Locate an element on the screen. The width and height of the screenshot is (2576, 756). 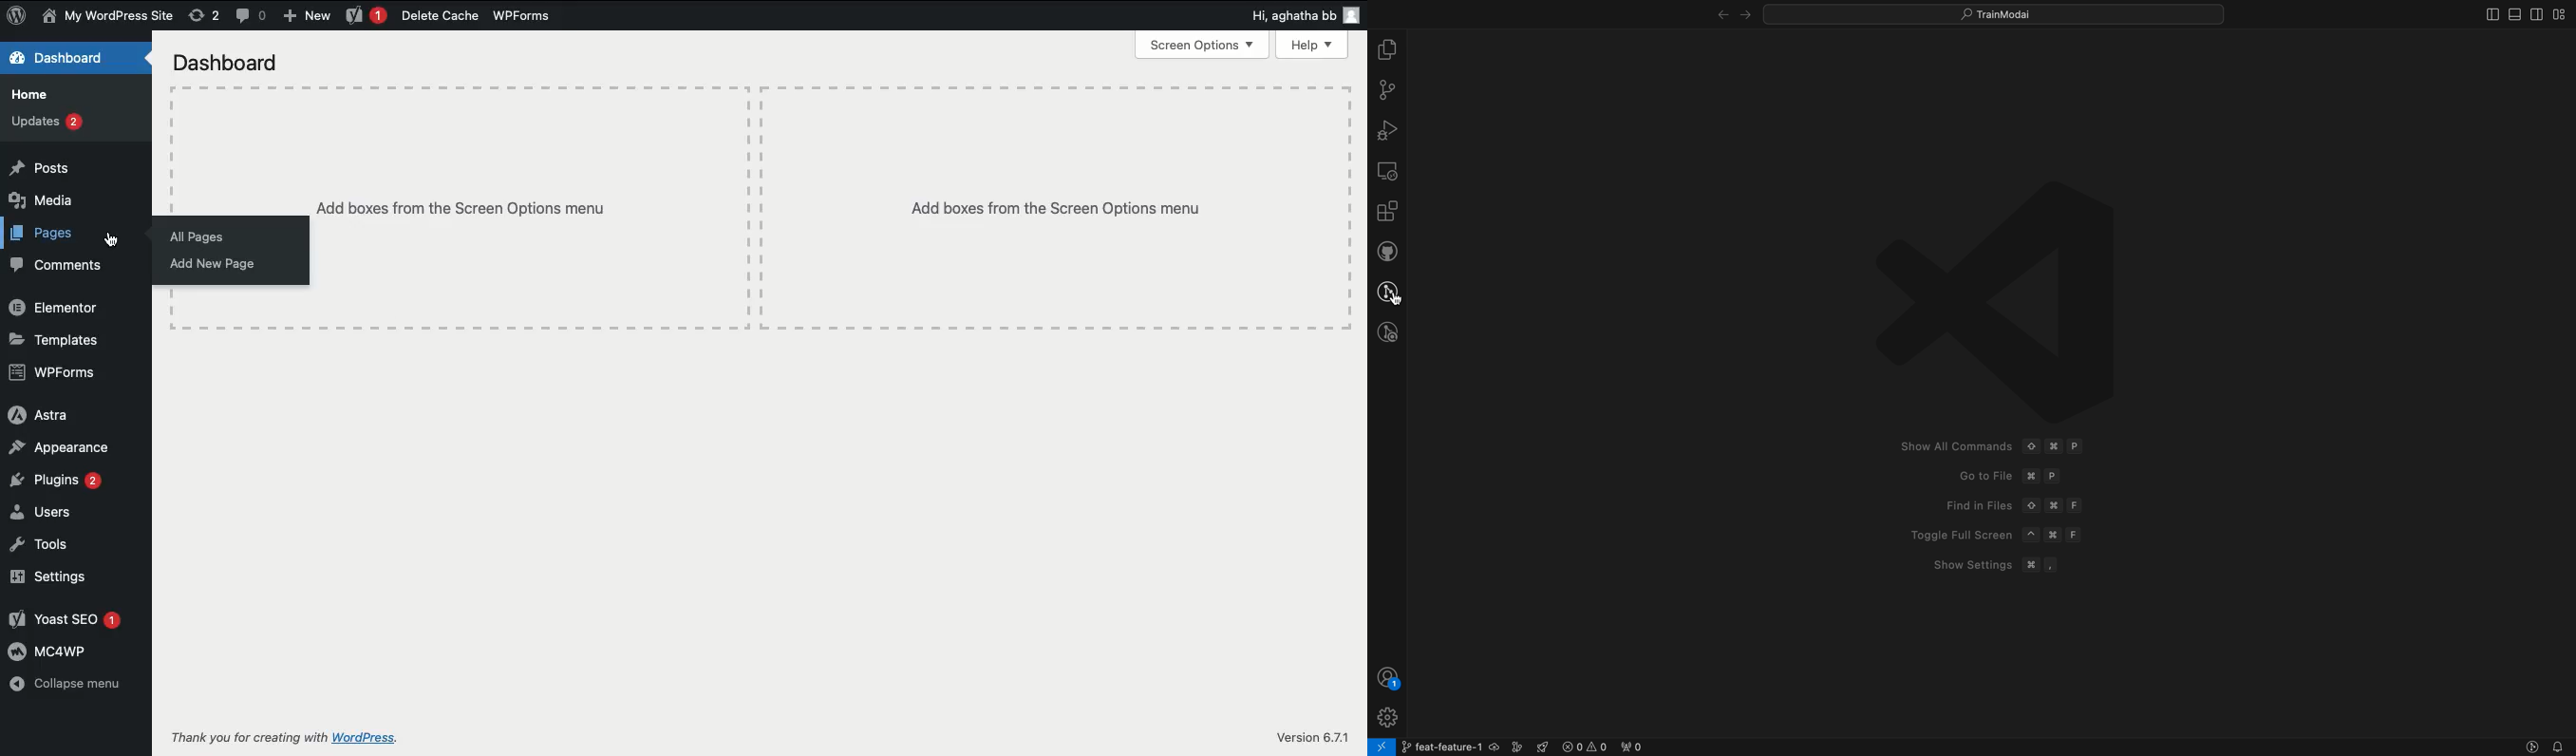
MC4WP is located at coordinates (53, 654).